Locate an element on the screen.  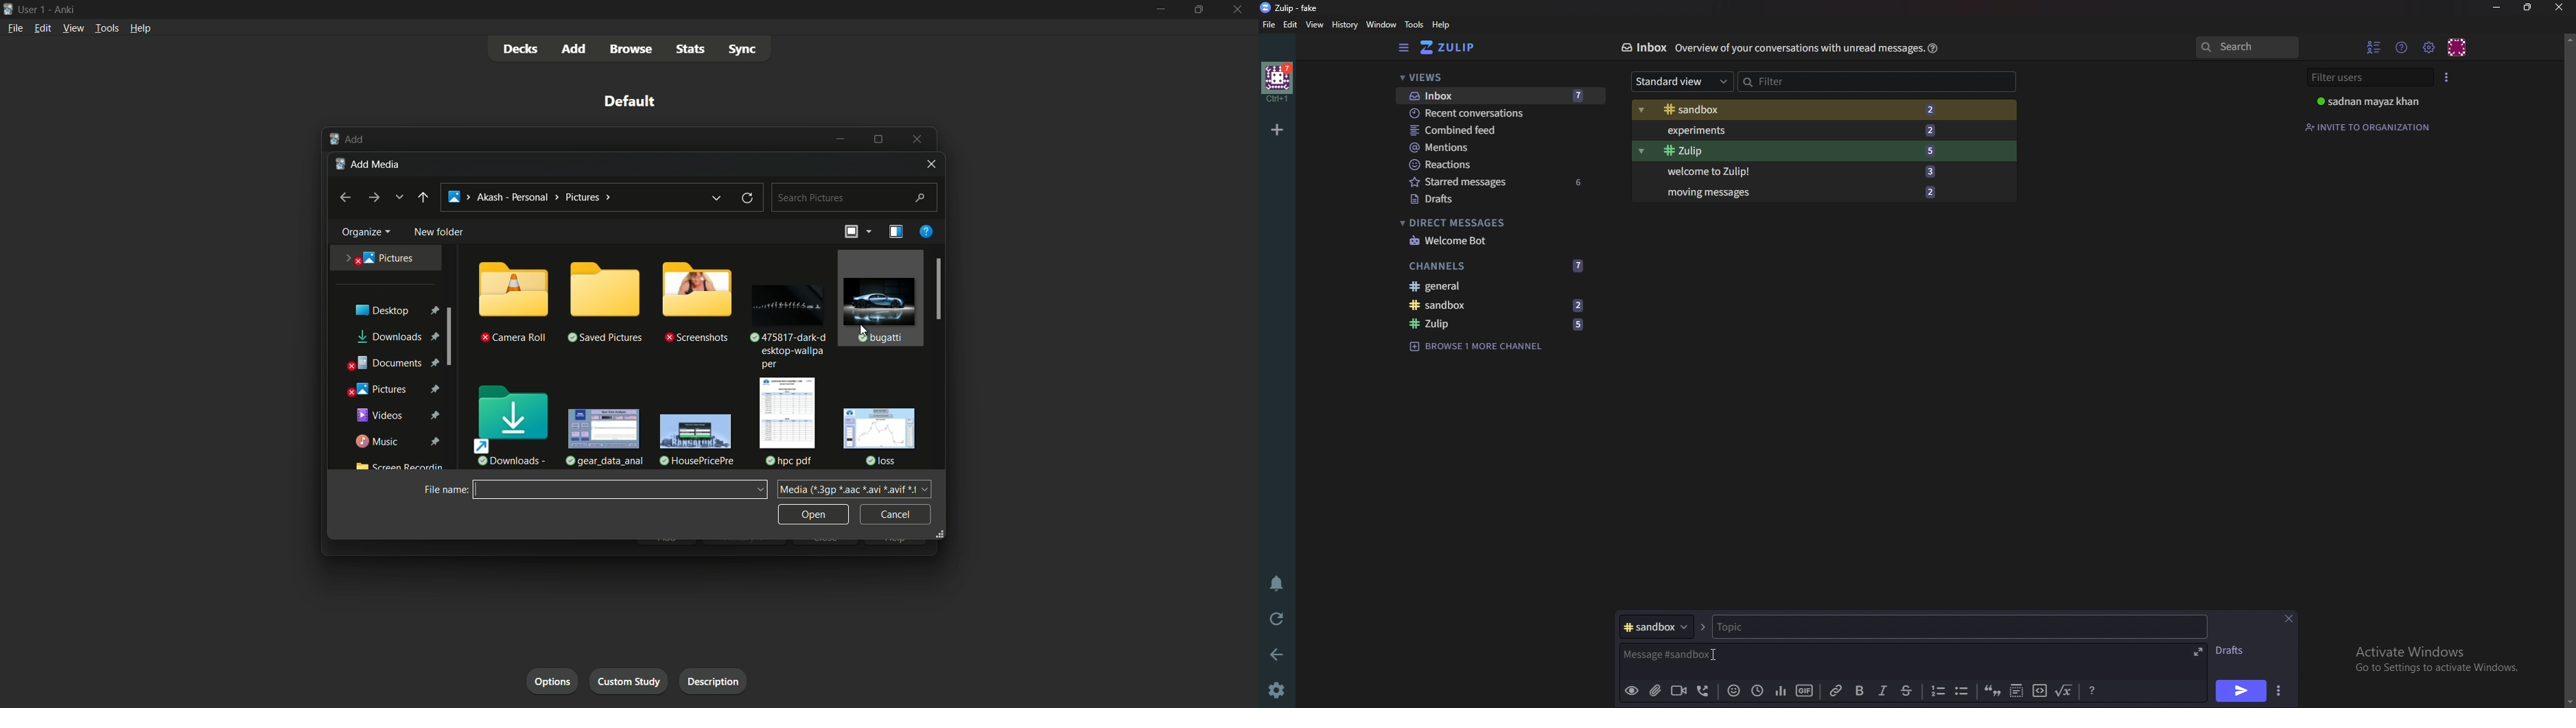
Message formatting is located at coordinates (2092, 691).